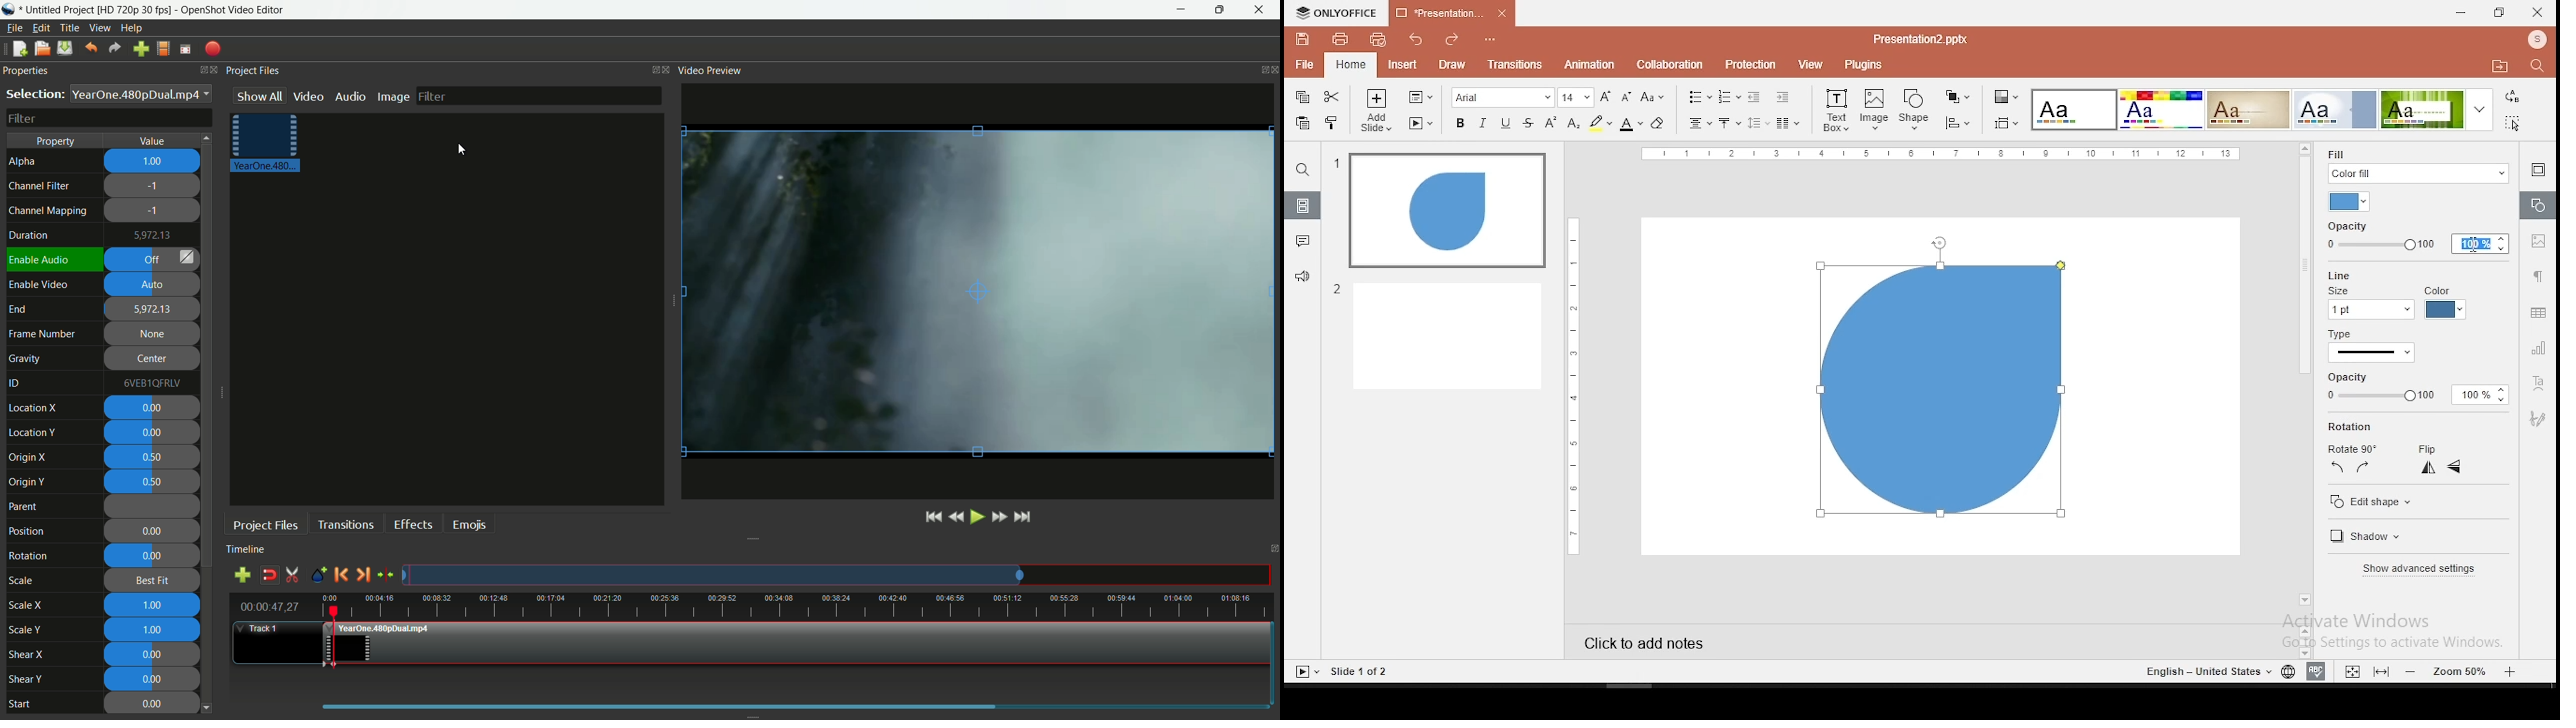 The image size is (2576, 728). What do you see at coordinates (2349, 671) in the screenshot?
I see `fit to width` at bounding box center [2349, 671].